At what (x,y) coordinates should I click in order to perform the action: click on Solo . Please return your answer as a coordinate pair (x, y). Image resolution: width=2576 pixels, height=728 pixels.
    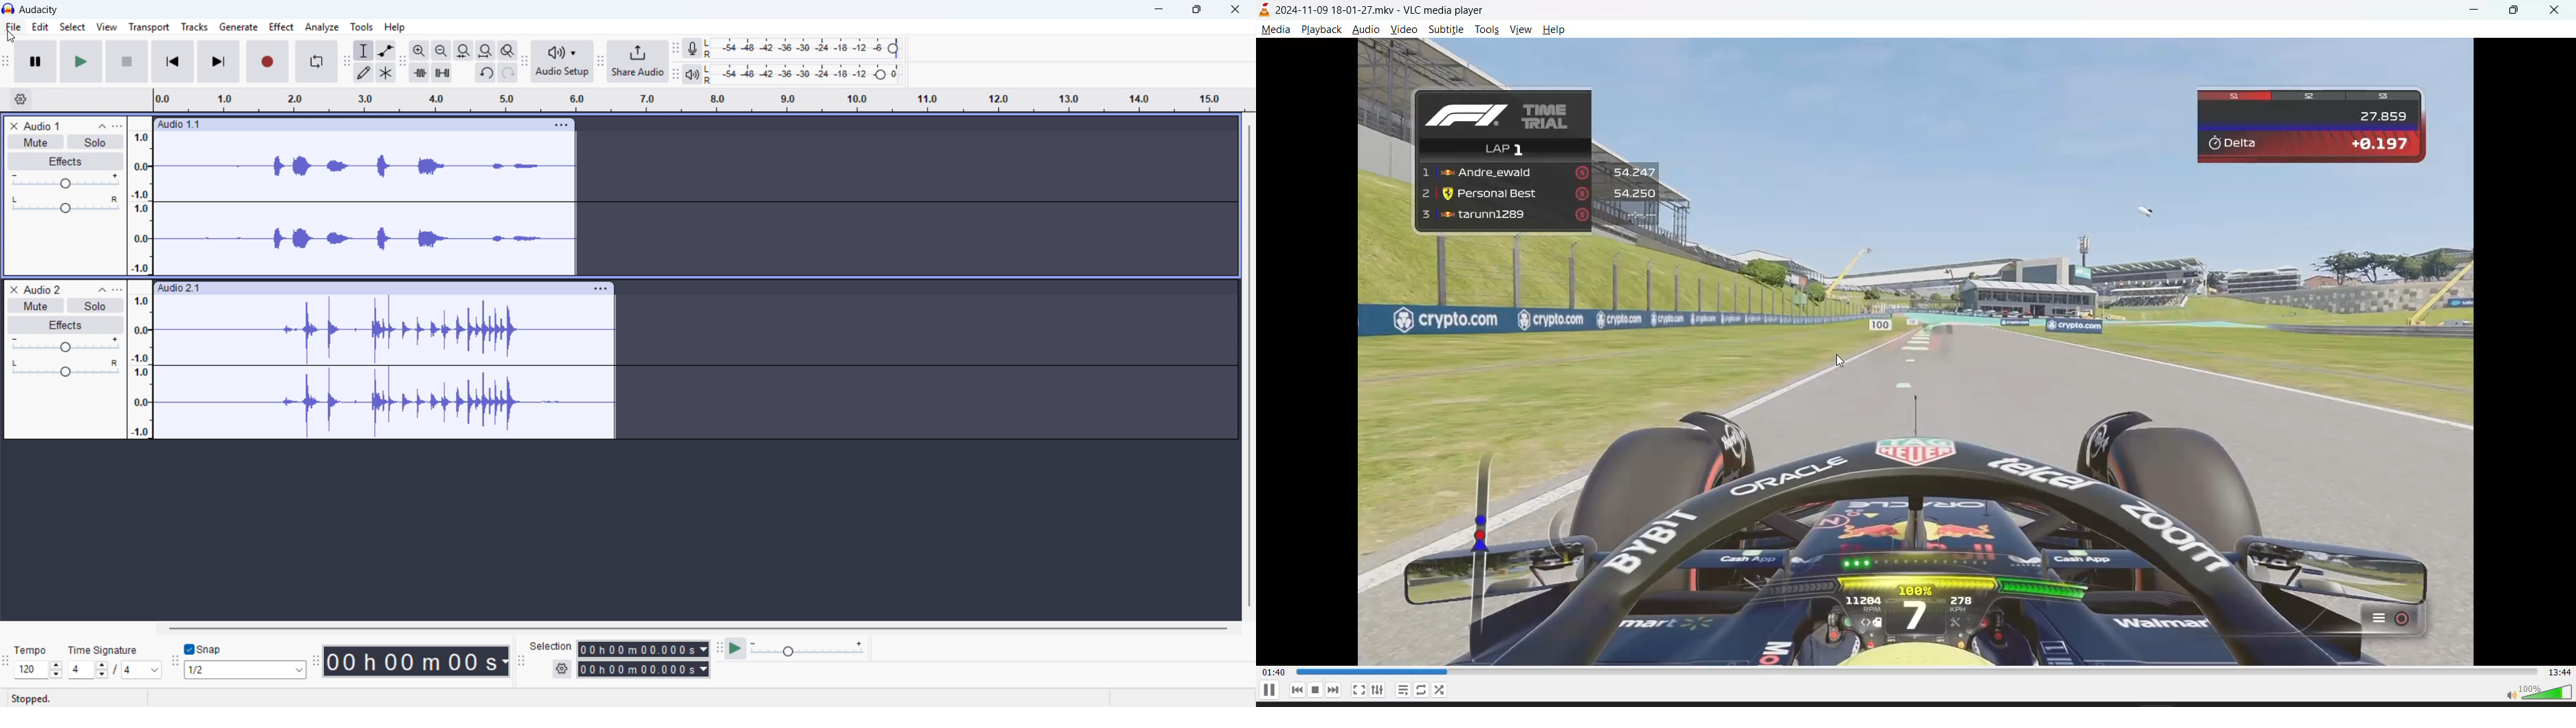
    Looking at the image, I should click on (96, 142).